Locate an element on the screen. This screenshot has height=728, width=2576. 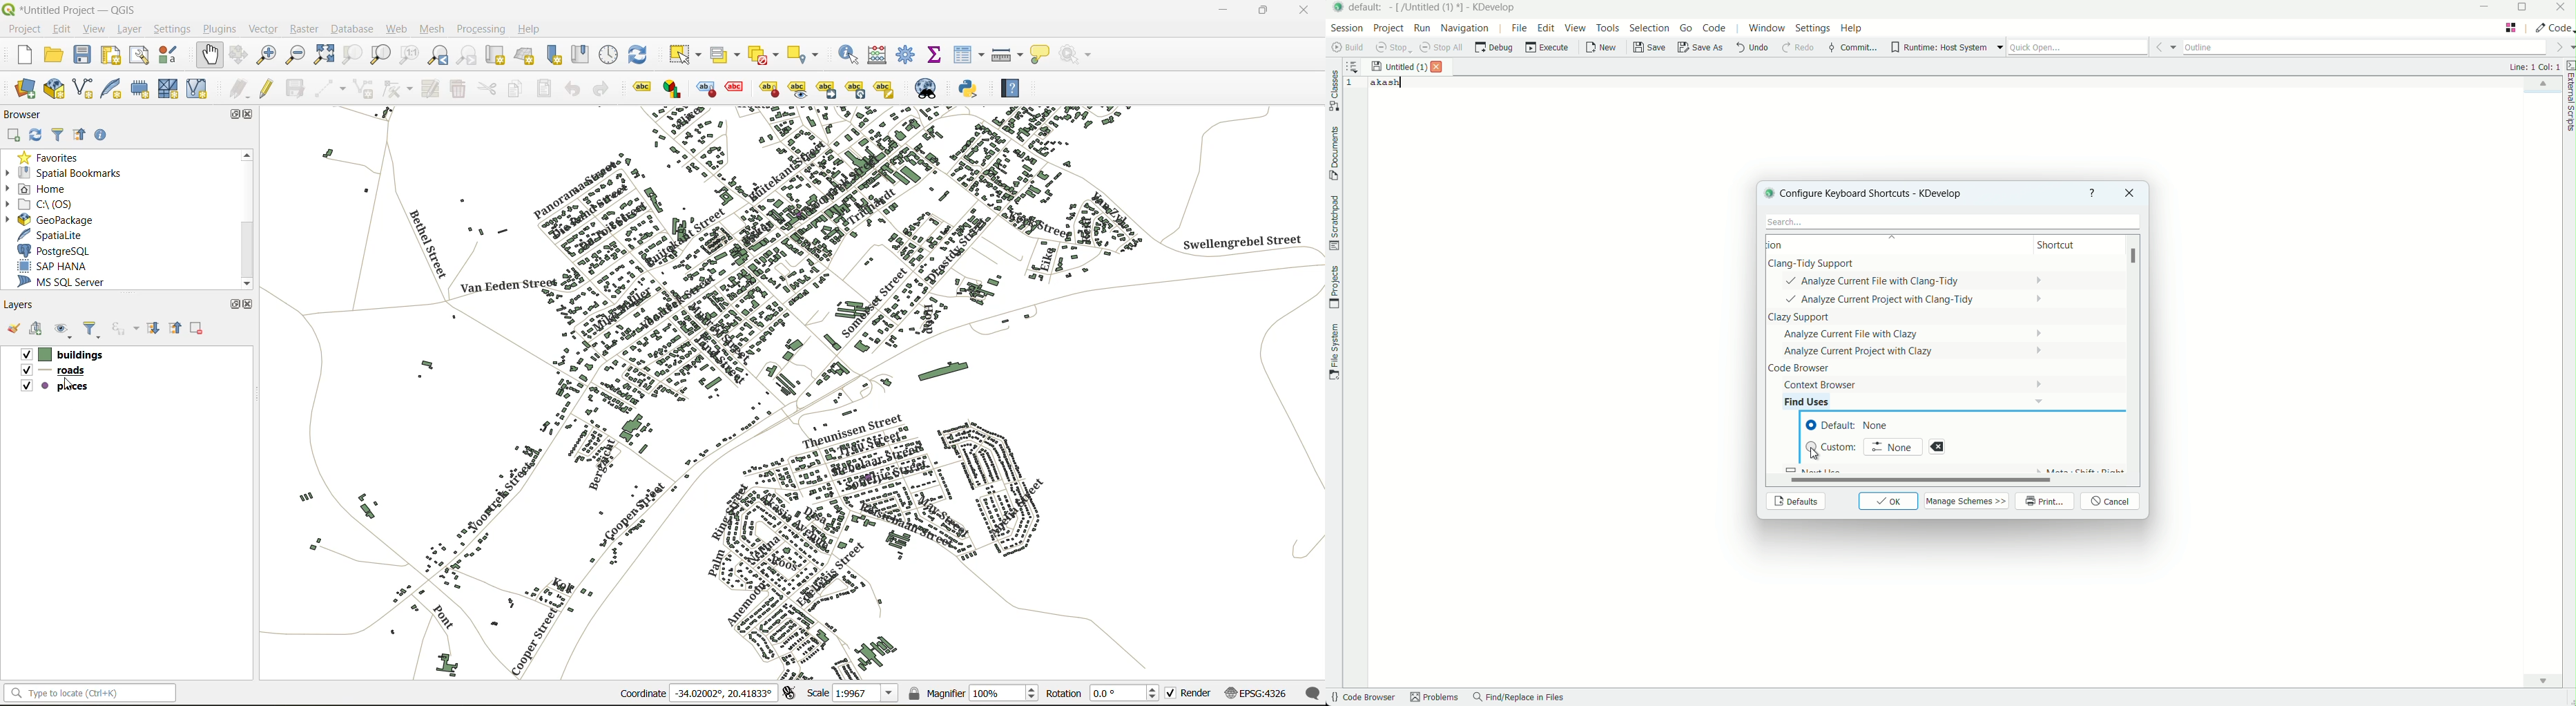
enable properties is located at coordinates (103, 135).